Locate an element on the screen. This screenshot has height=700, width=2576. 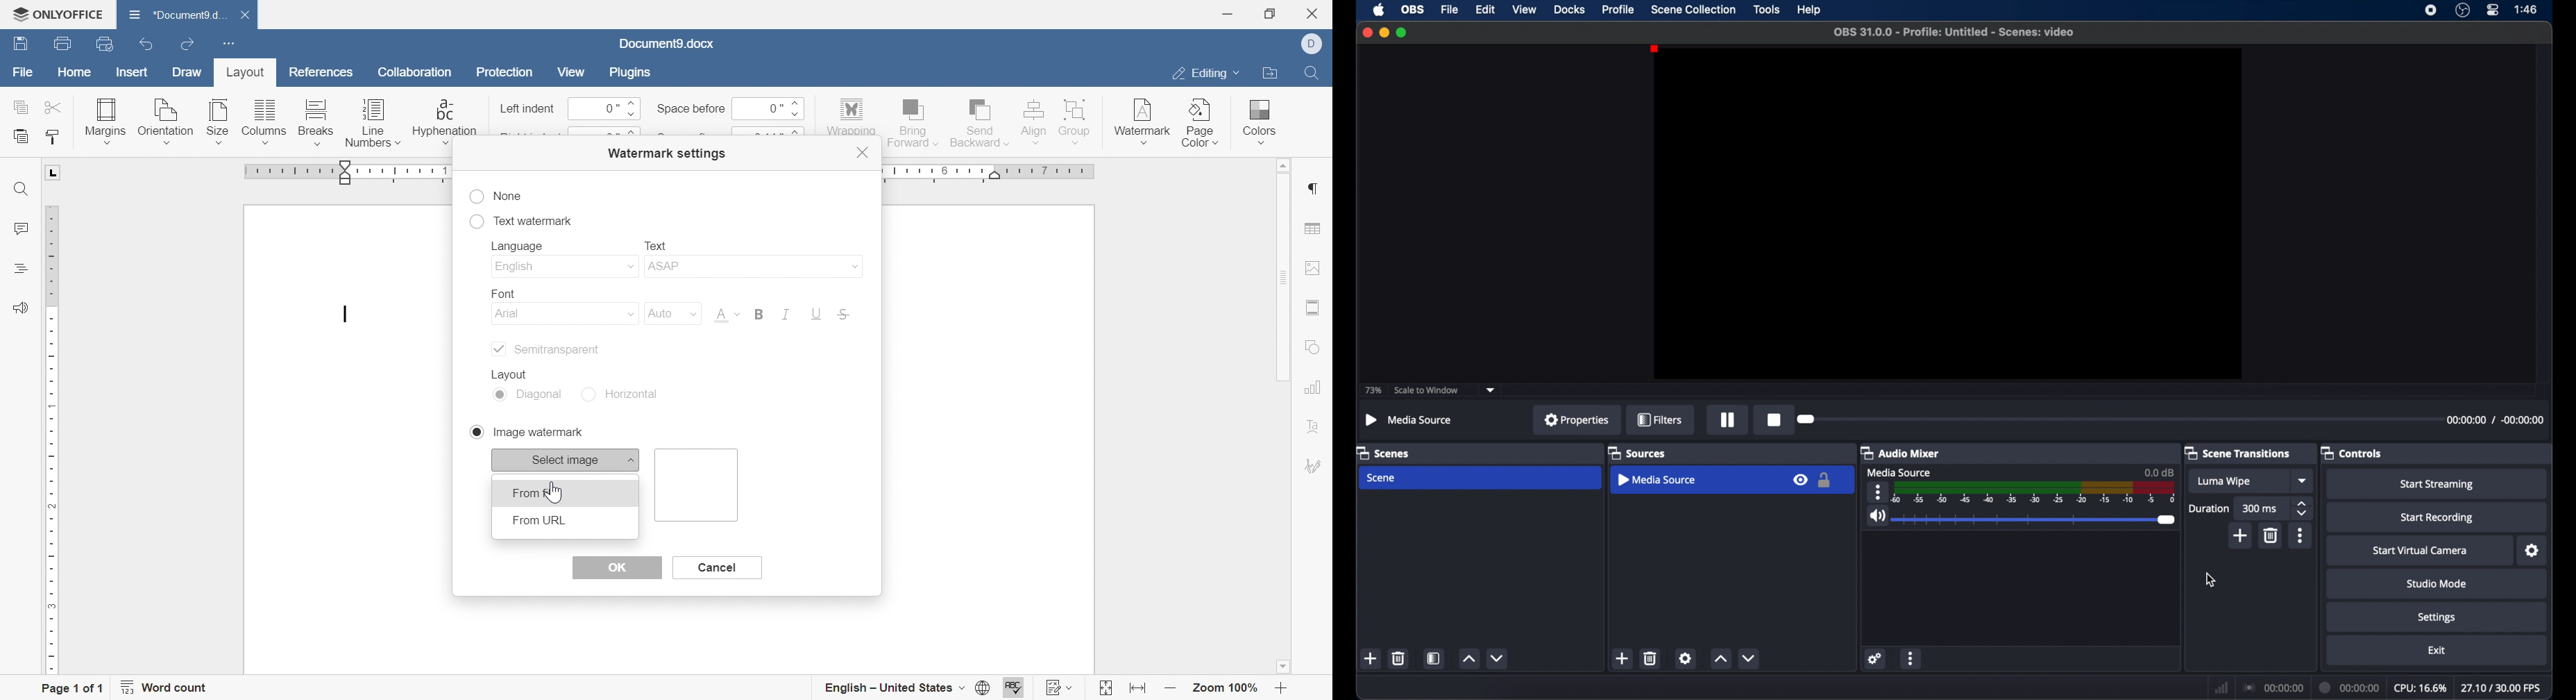
obs studio is located at coordinates (2463, 10).